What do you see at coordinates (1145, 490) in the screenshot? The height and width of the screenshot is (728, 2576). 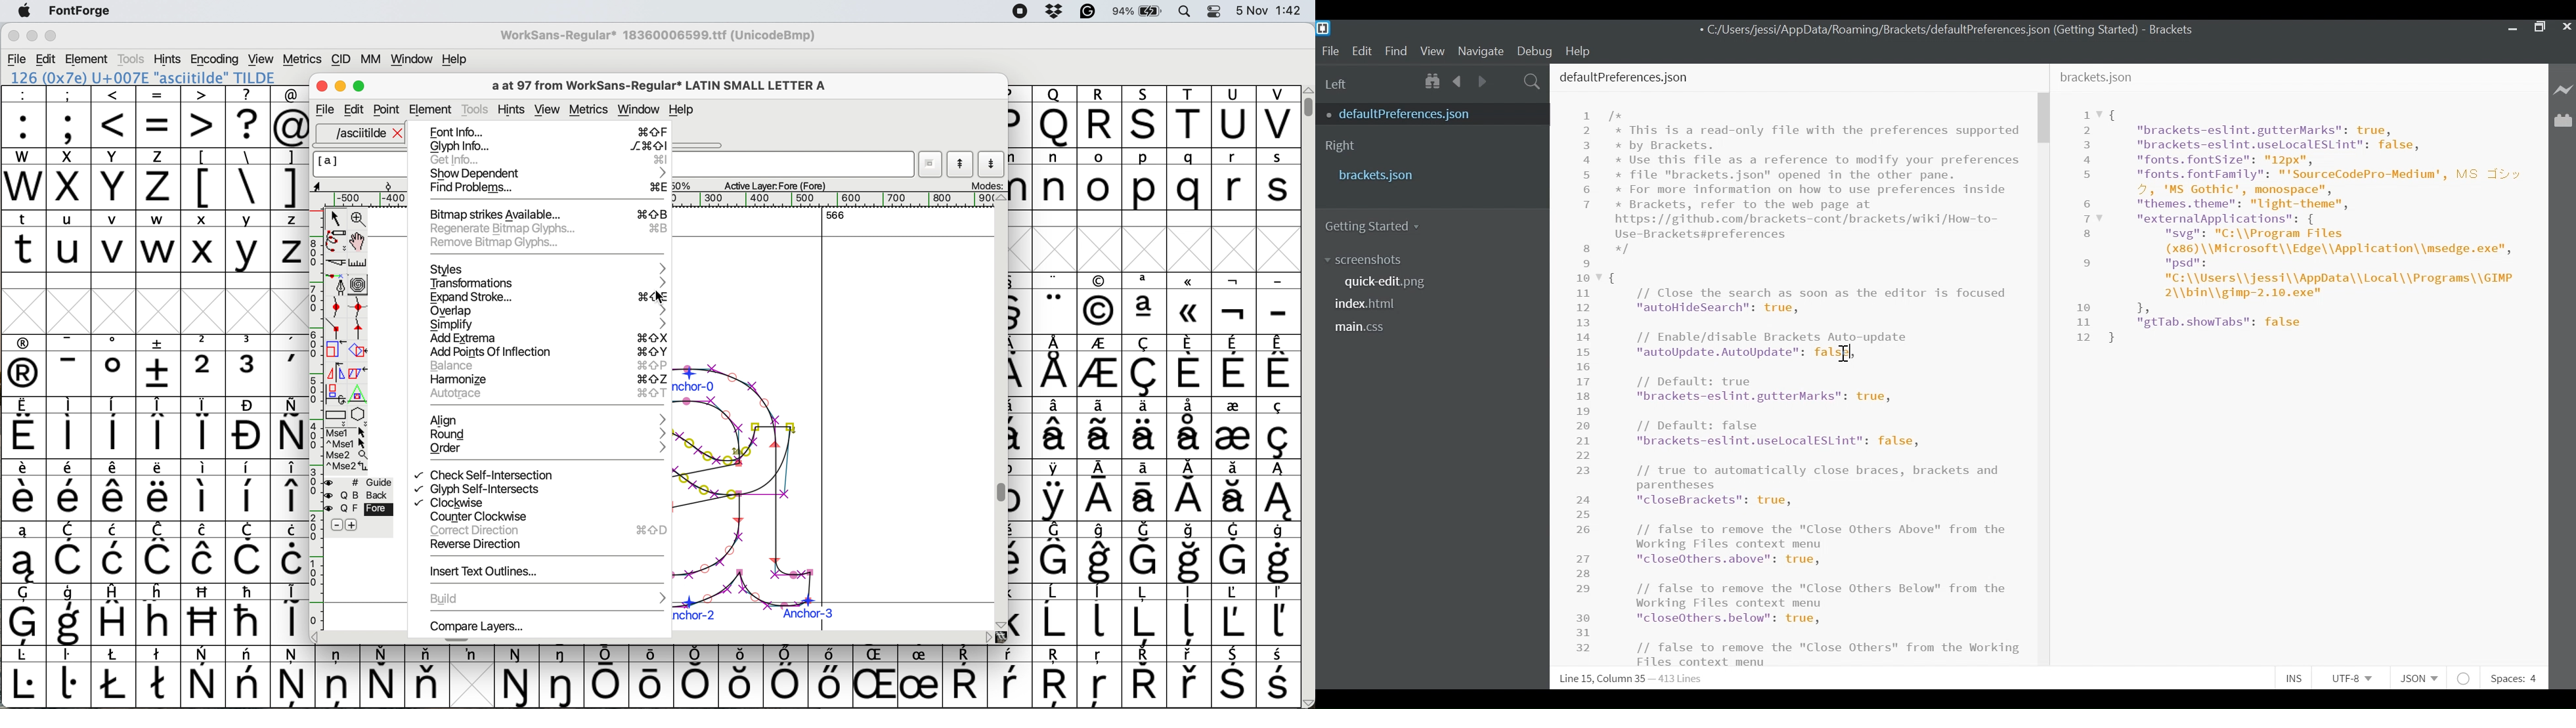 I see `symbol` at bounding box center [1145, 490].